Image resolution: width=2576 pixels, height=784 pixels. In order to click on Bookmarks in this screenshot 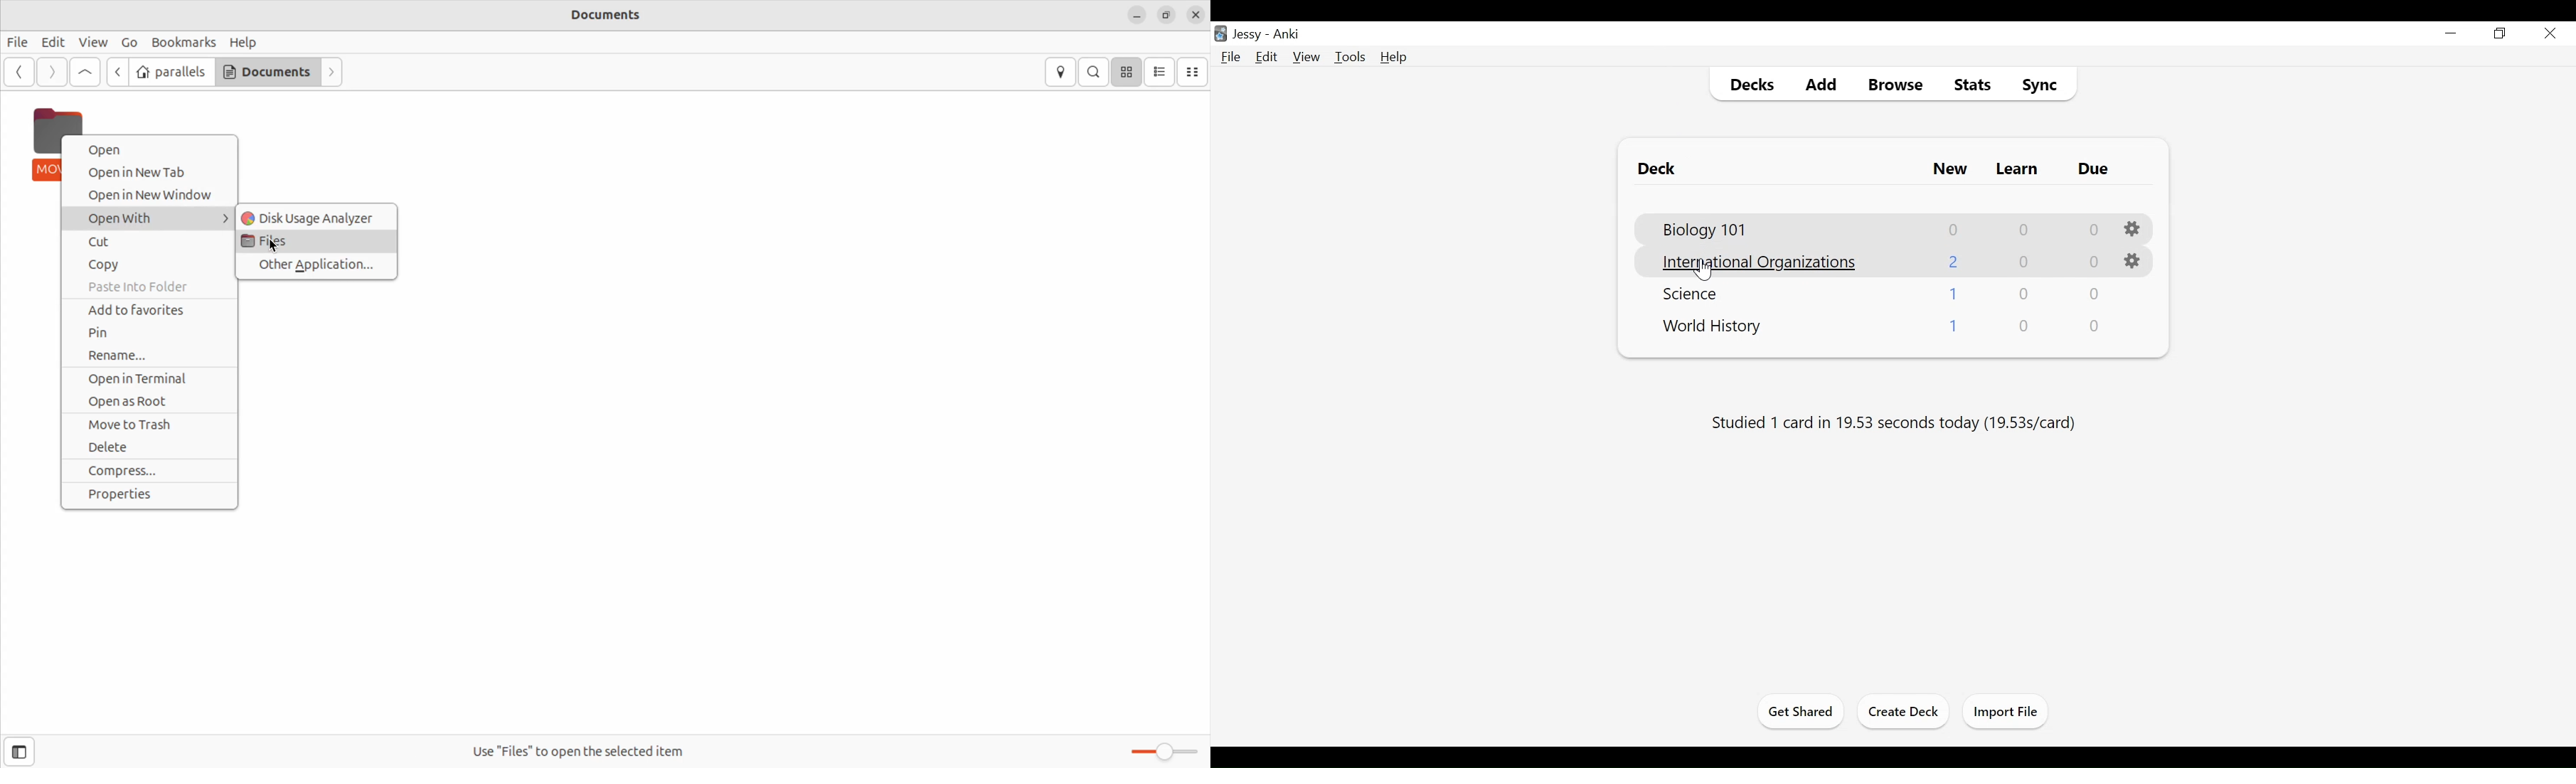, I will do `click(183, 42)`.